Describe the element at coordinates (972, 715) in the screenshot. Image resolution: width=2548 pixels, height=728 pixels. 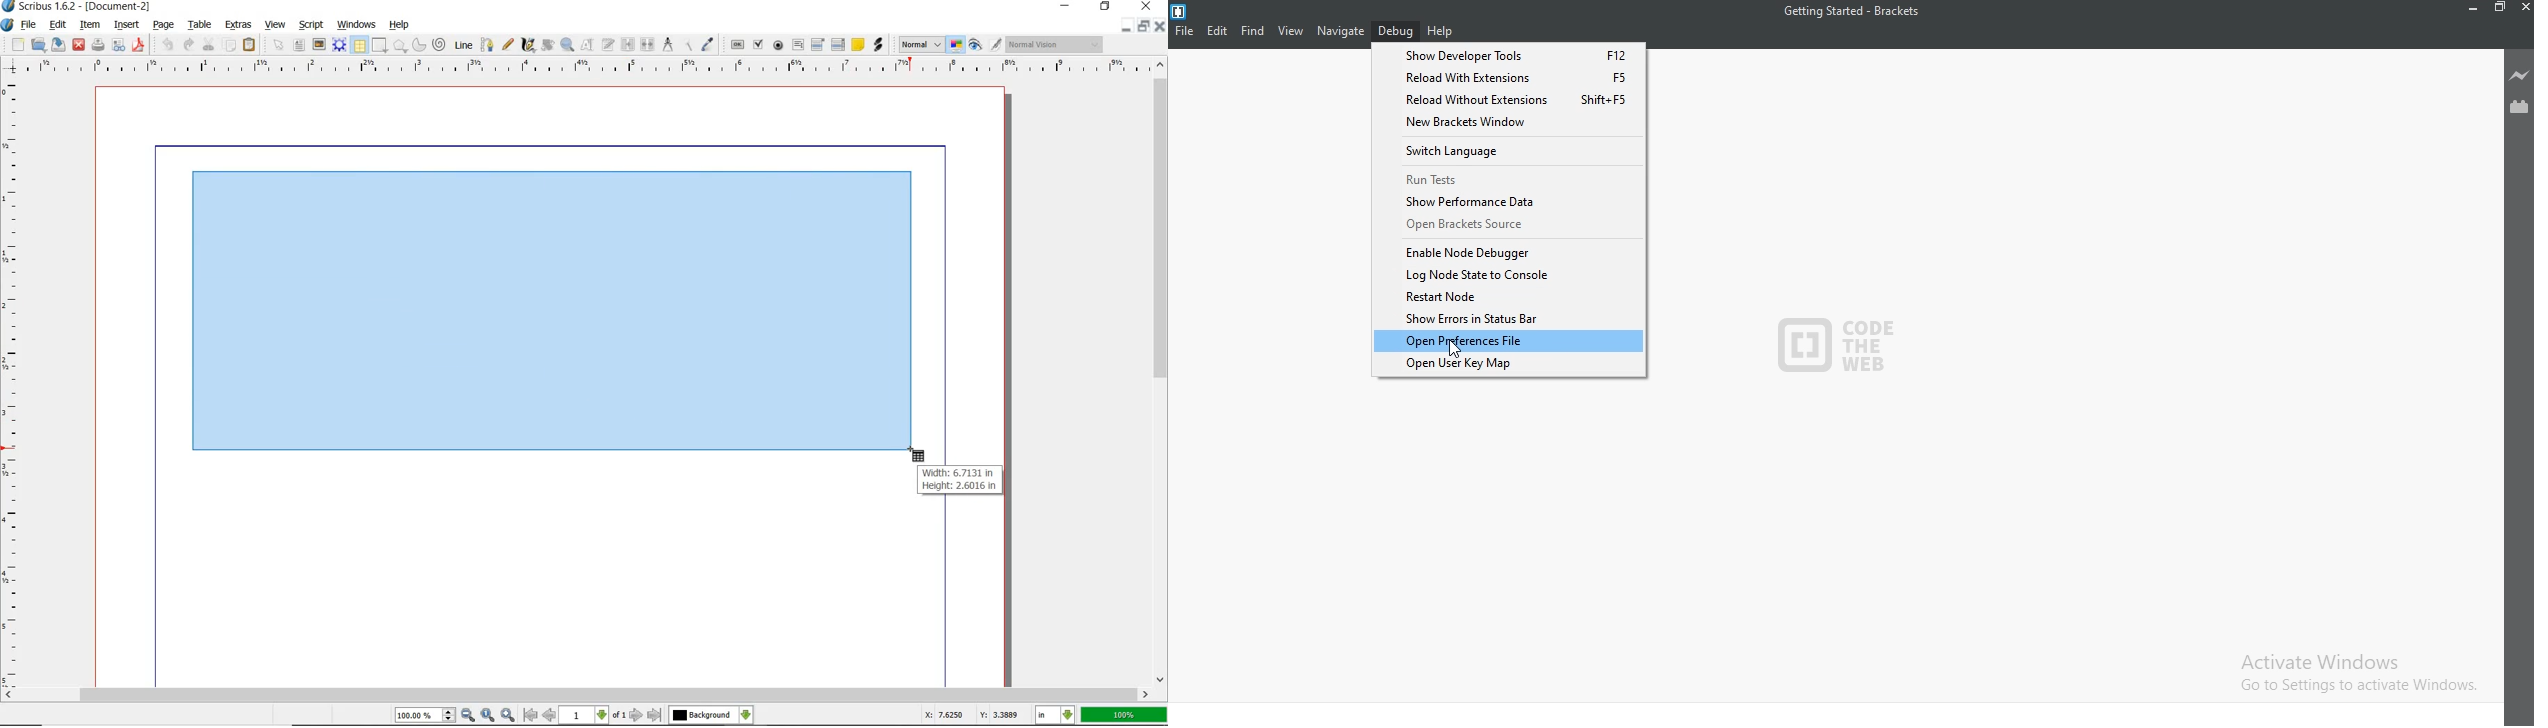
I see `X: 7.6250 Y: 3.3889` at that location.